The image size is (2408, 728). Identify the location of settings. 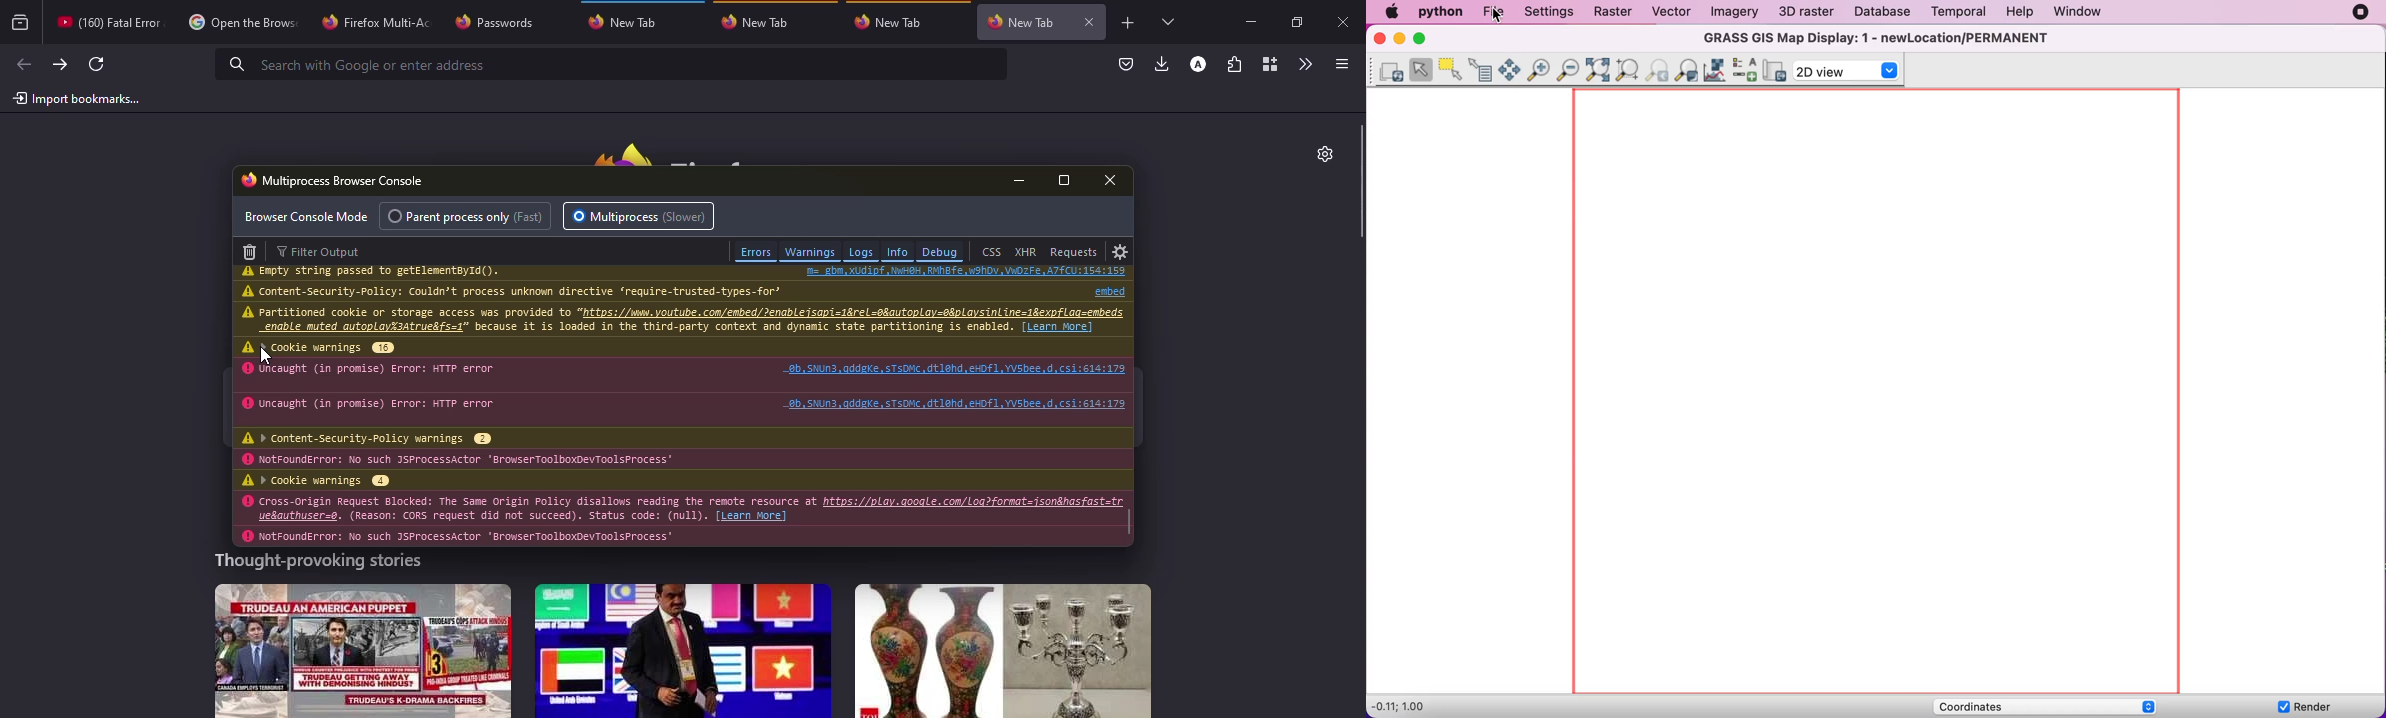
(1320, 153).